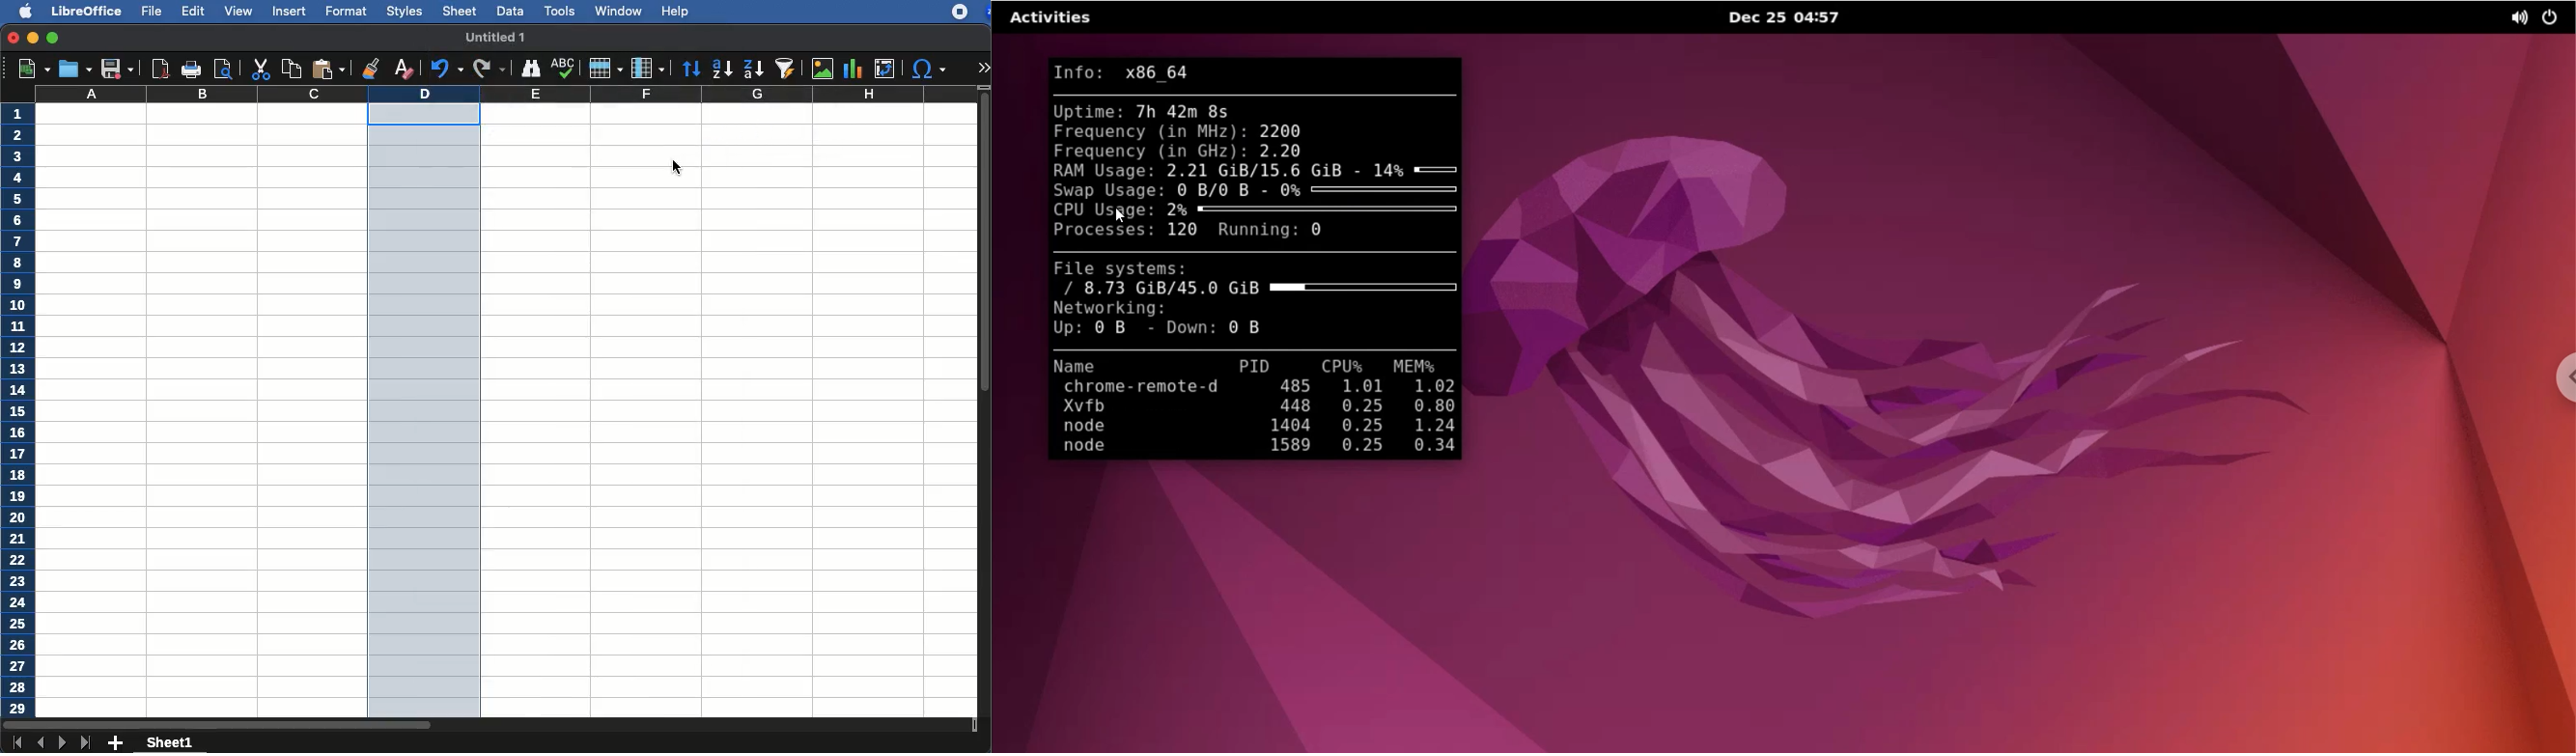  What do you see at coordinates (116, 743) in the screenshot?
I see `add` at bounding box center [116, 743].